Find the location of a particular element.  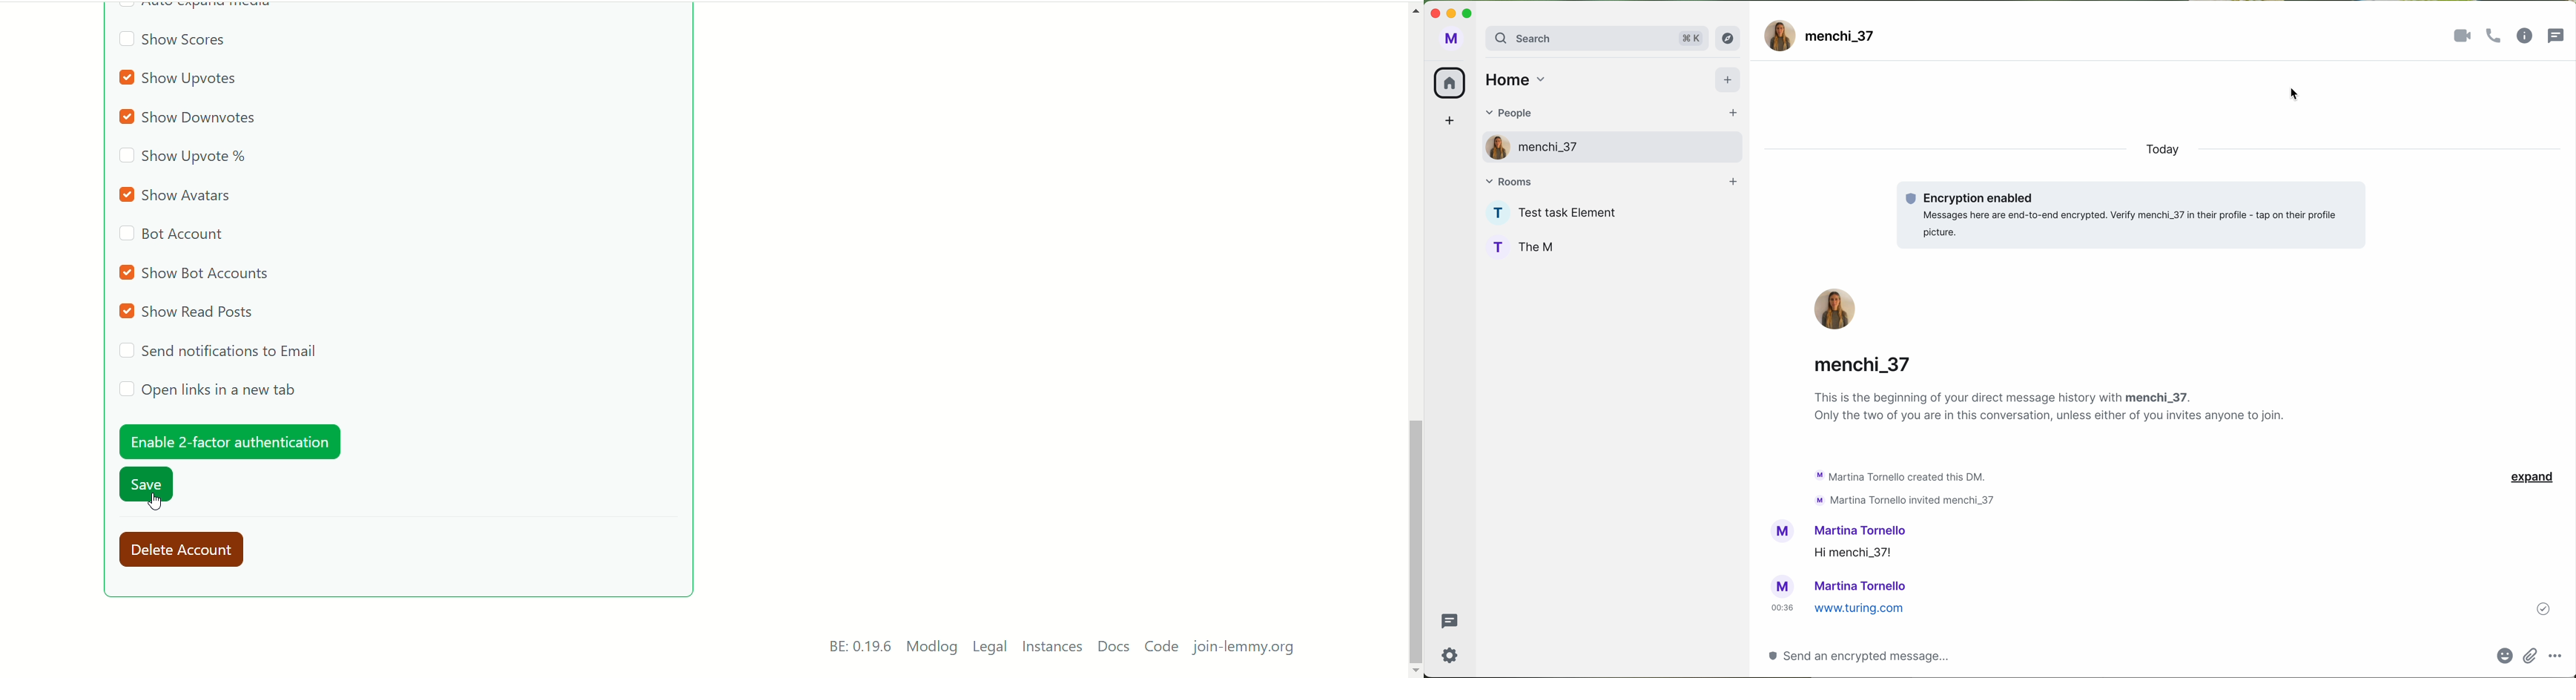

M is located at coordinates (1450, 40).